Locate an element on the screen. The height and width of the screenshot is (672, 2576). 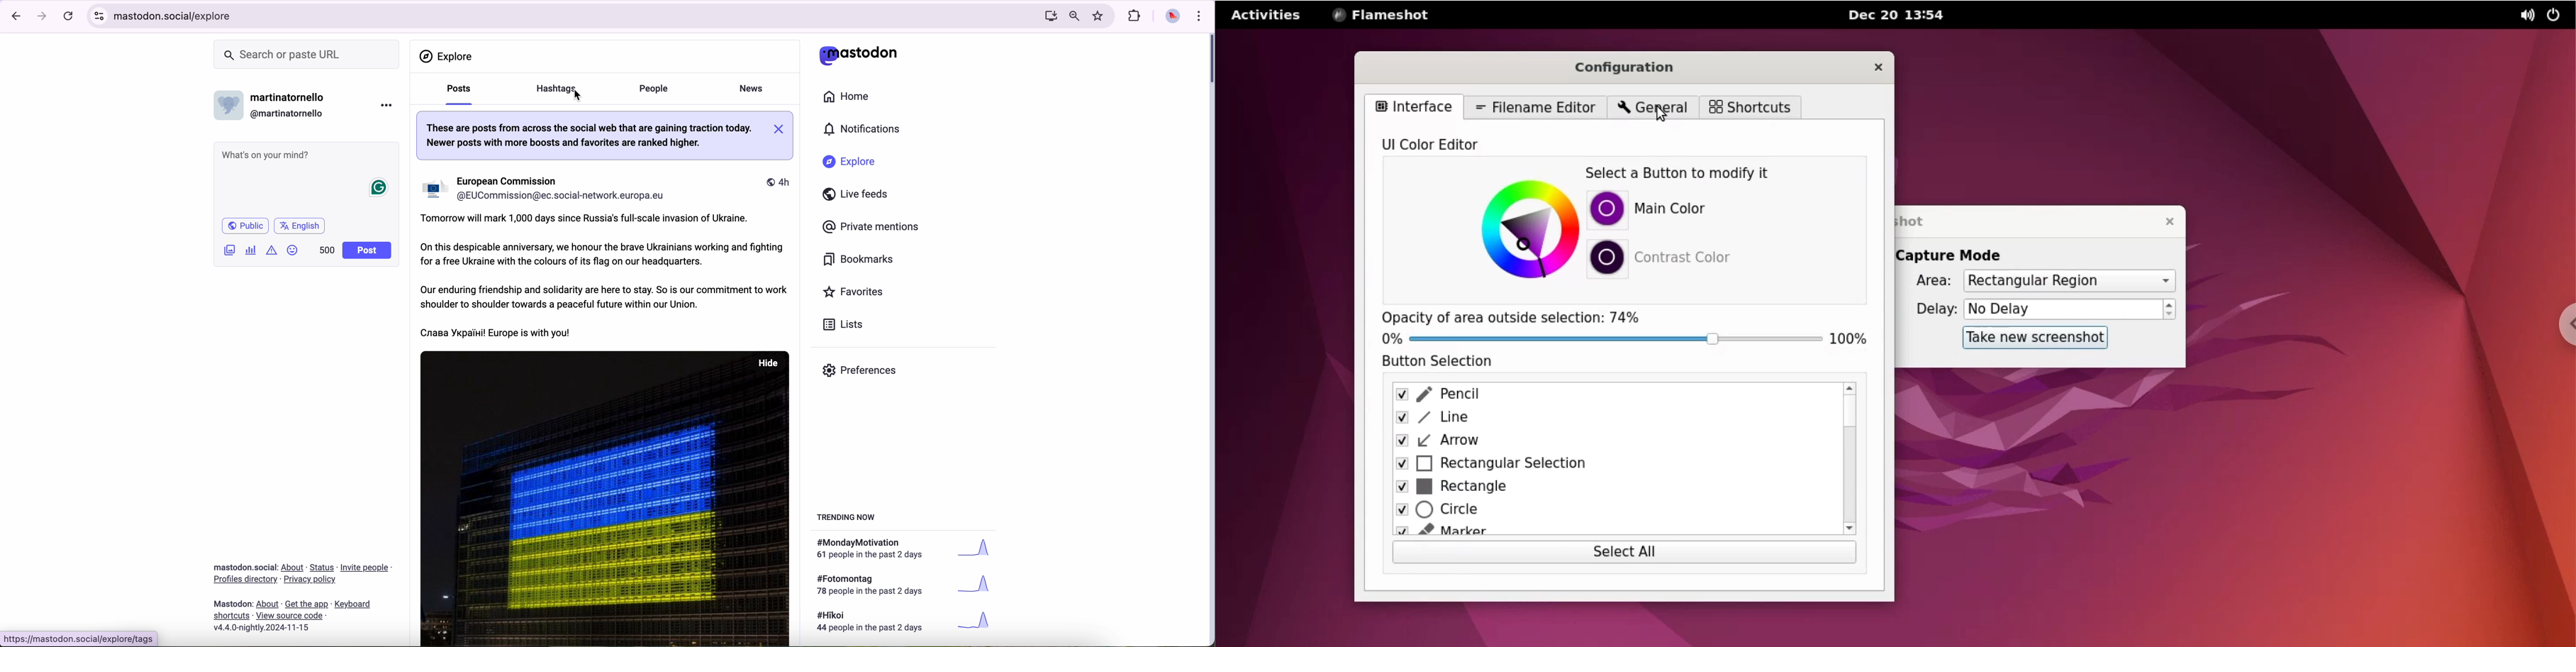
favorites is located at coordinates (1100, 16).